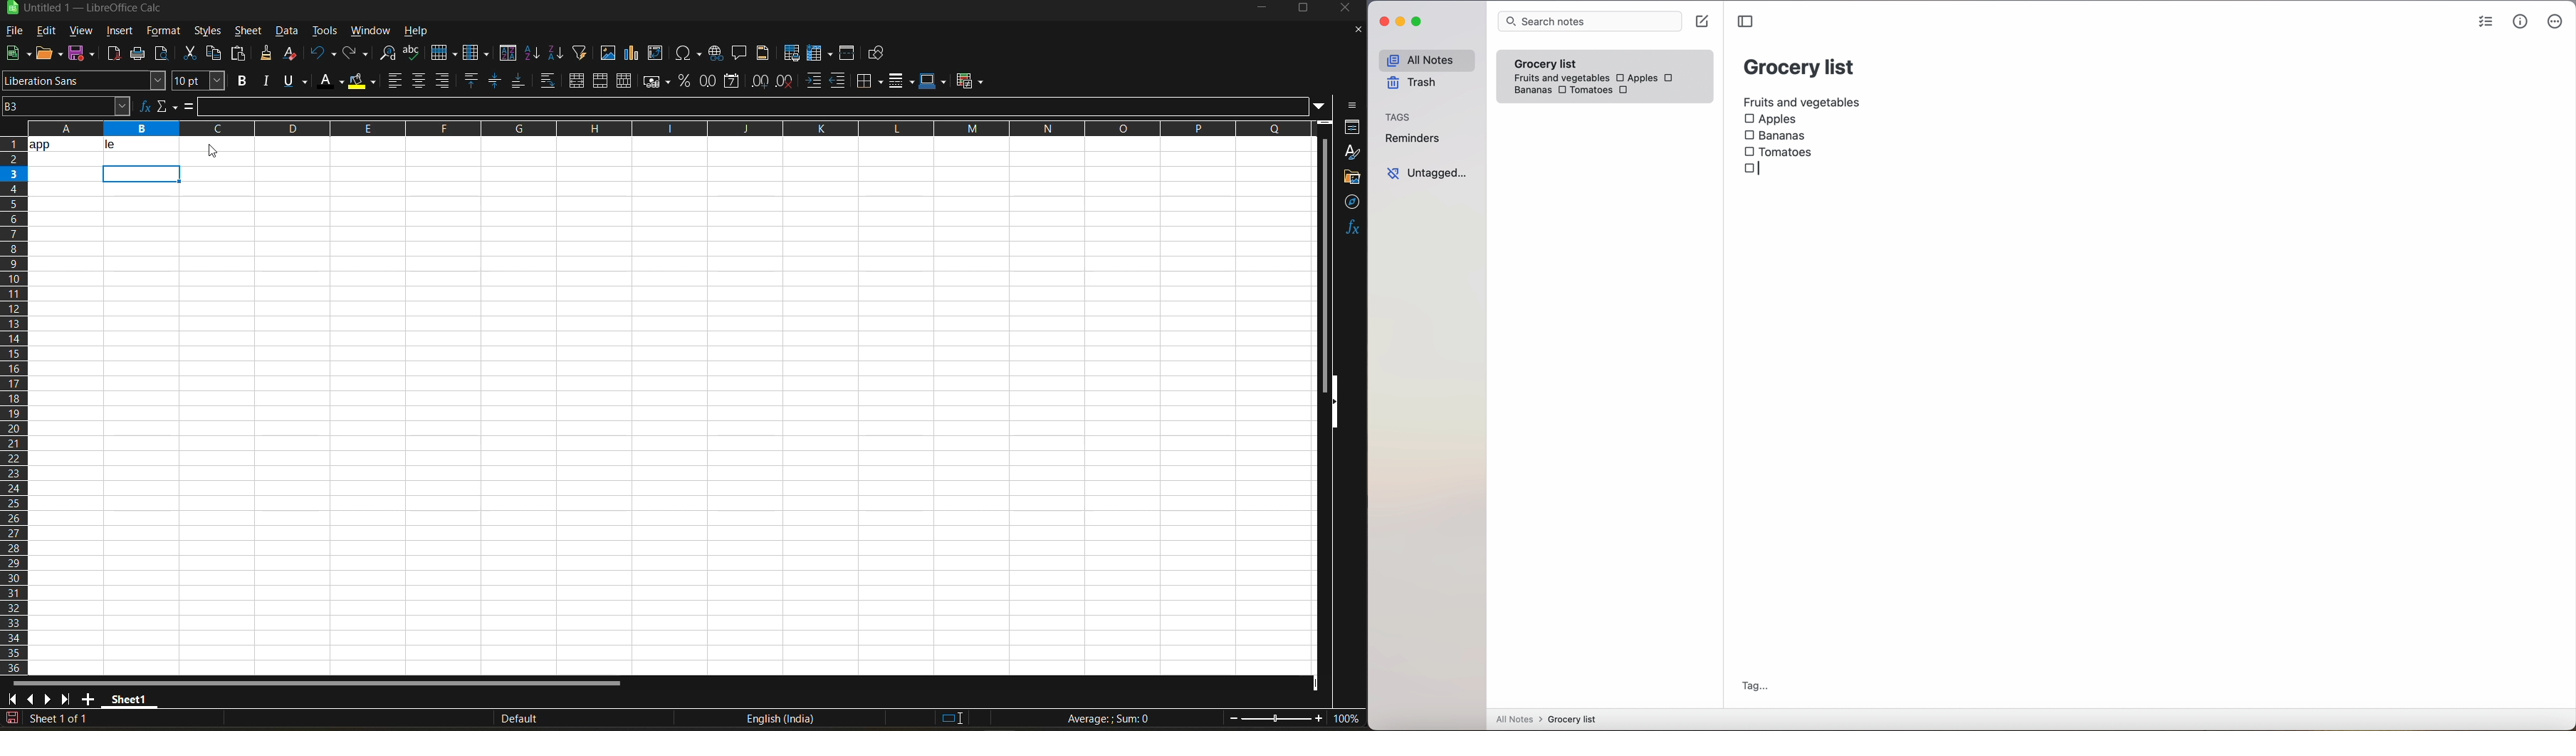  What do you see at coordinates (760, 82) in the screenshot?
I see `add decimal place` at bounding box center [760, 82].